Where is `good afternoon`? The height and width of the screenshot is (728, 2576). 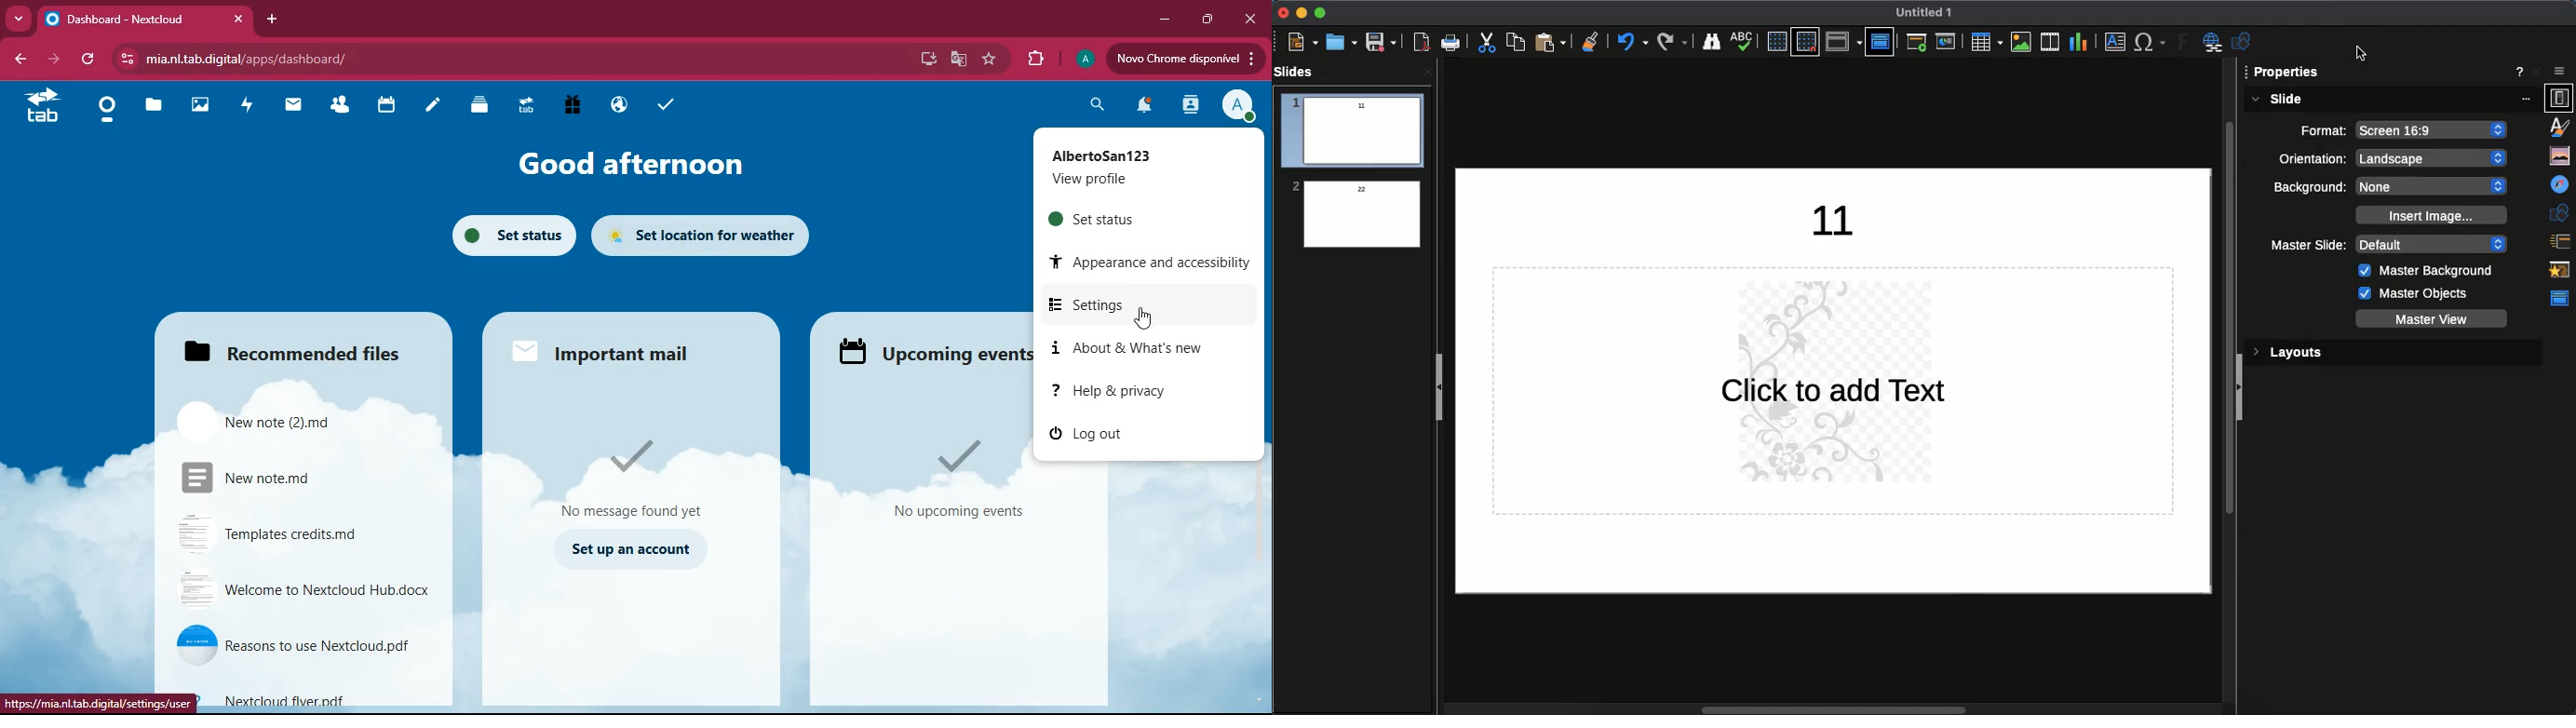
good afternoon is located at coordinates (617, 161).